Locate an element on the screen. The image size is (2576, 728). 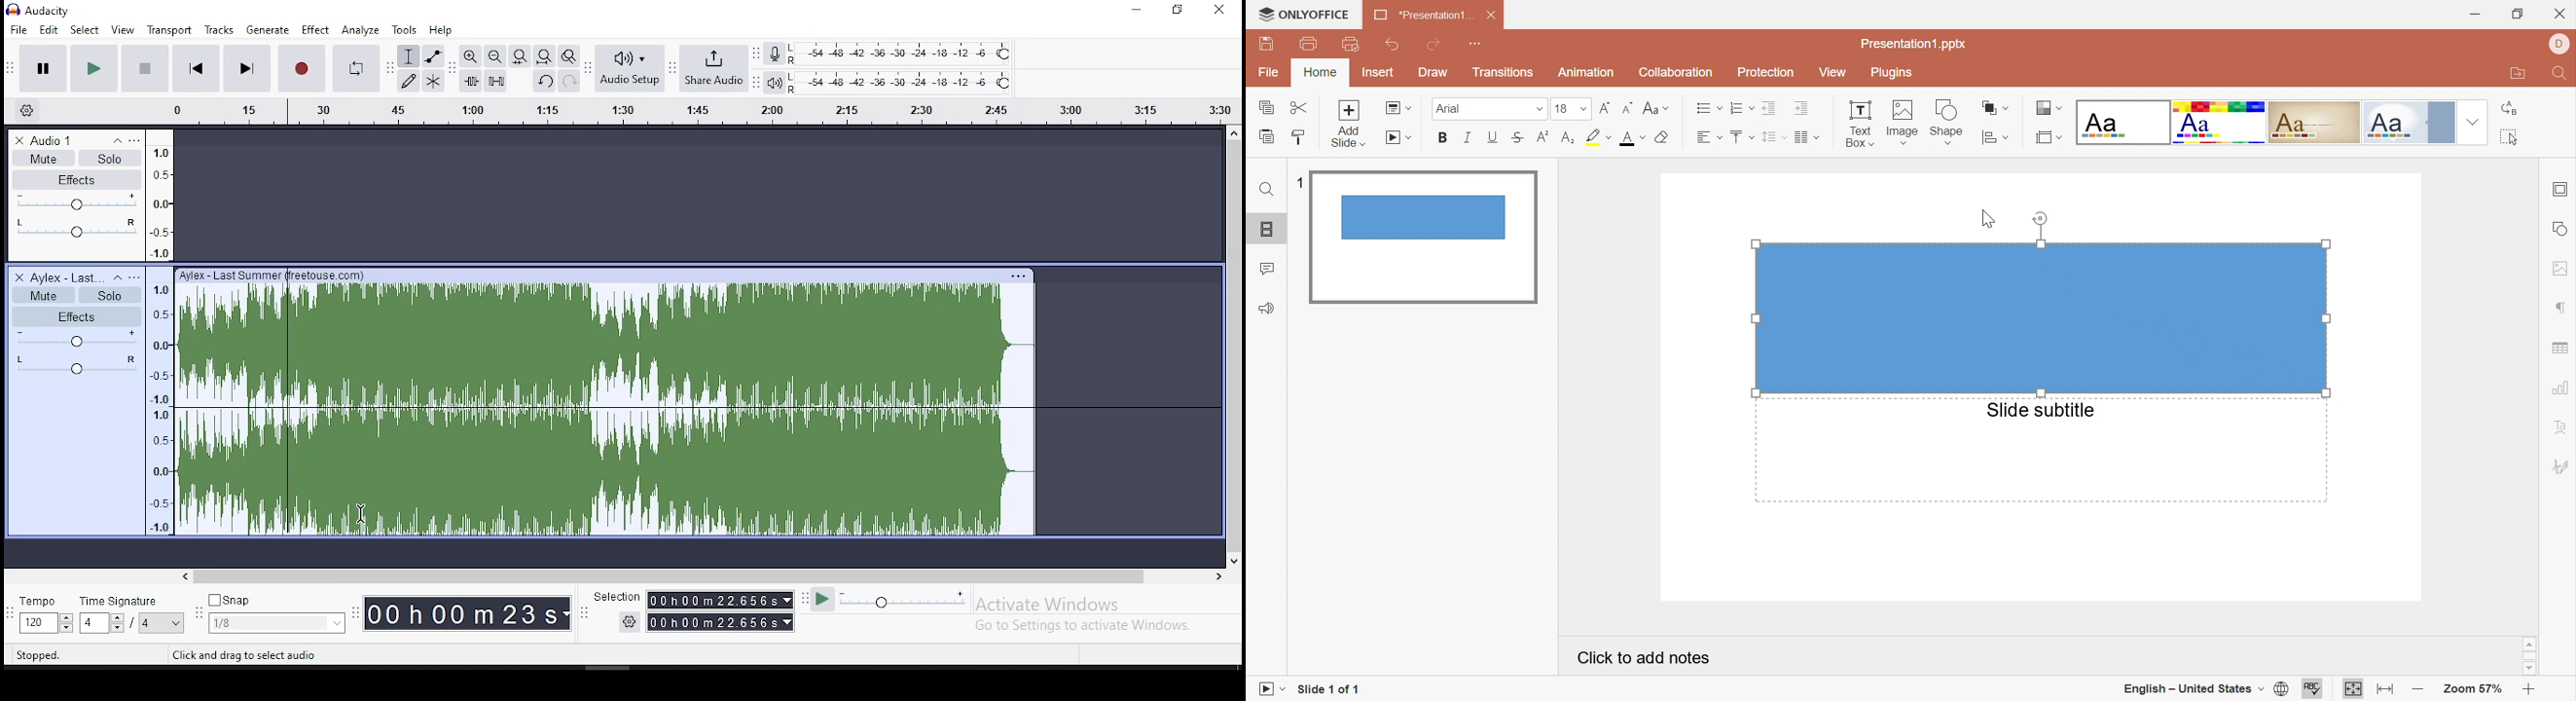
Slide subtitle is located at coordinates (2039, 410).